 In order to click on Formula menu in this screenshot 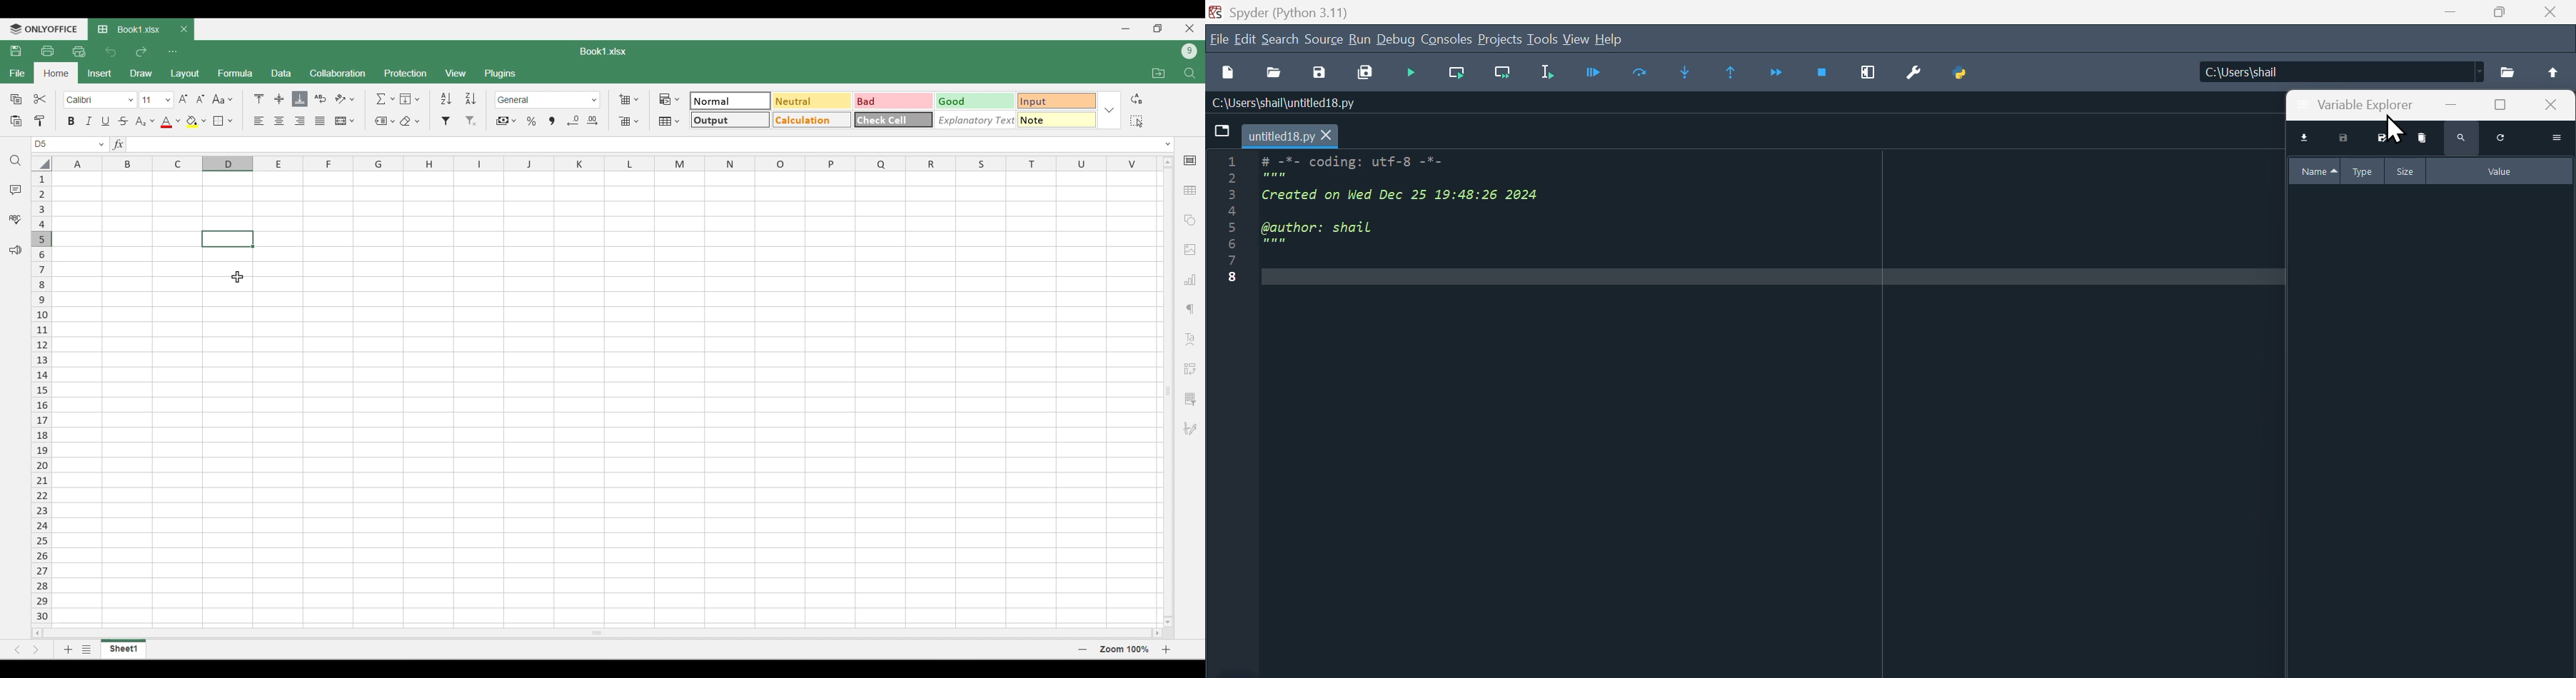, I will do `click(236, 73)`.